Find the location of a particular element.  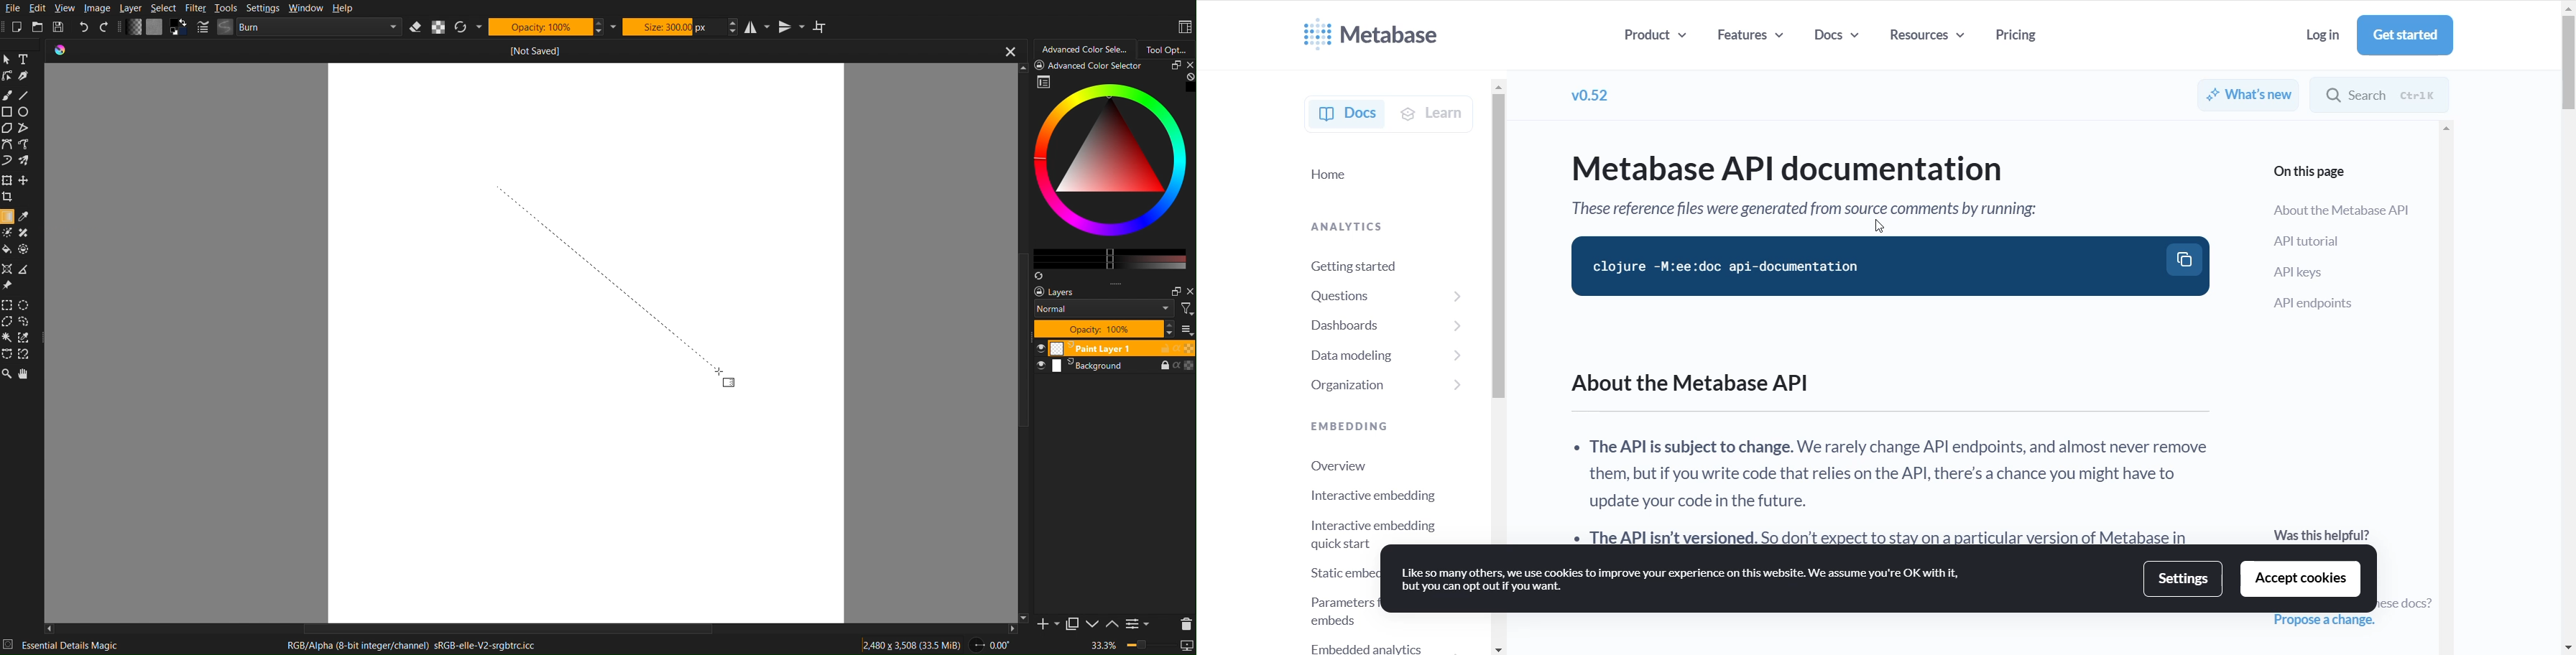

API endpoints is located at coordinates (2335, 305).